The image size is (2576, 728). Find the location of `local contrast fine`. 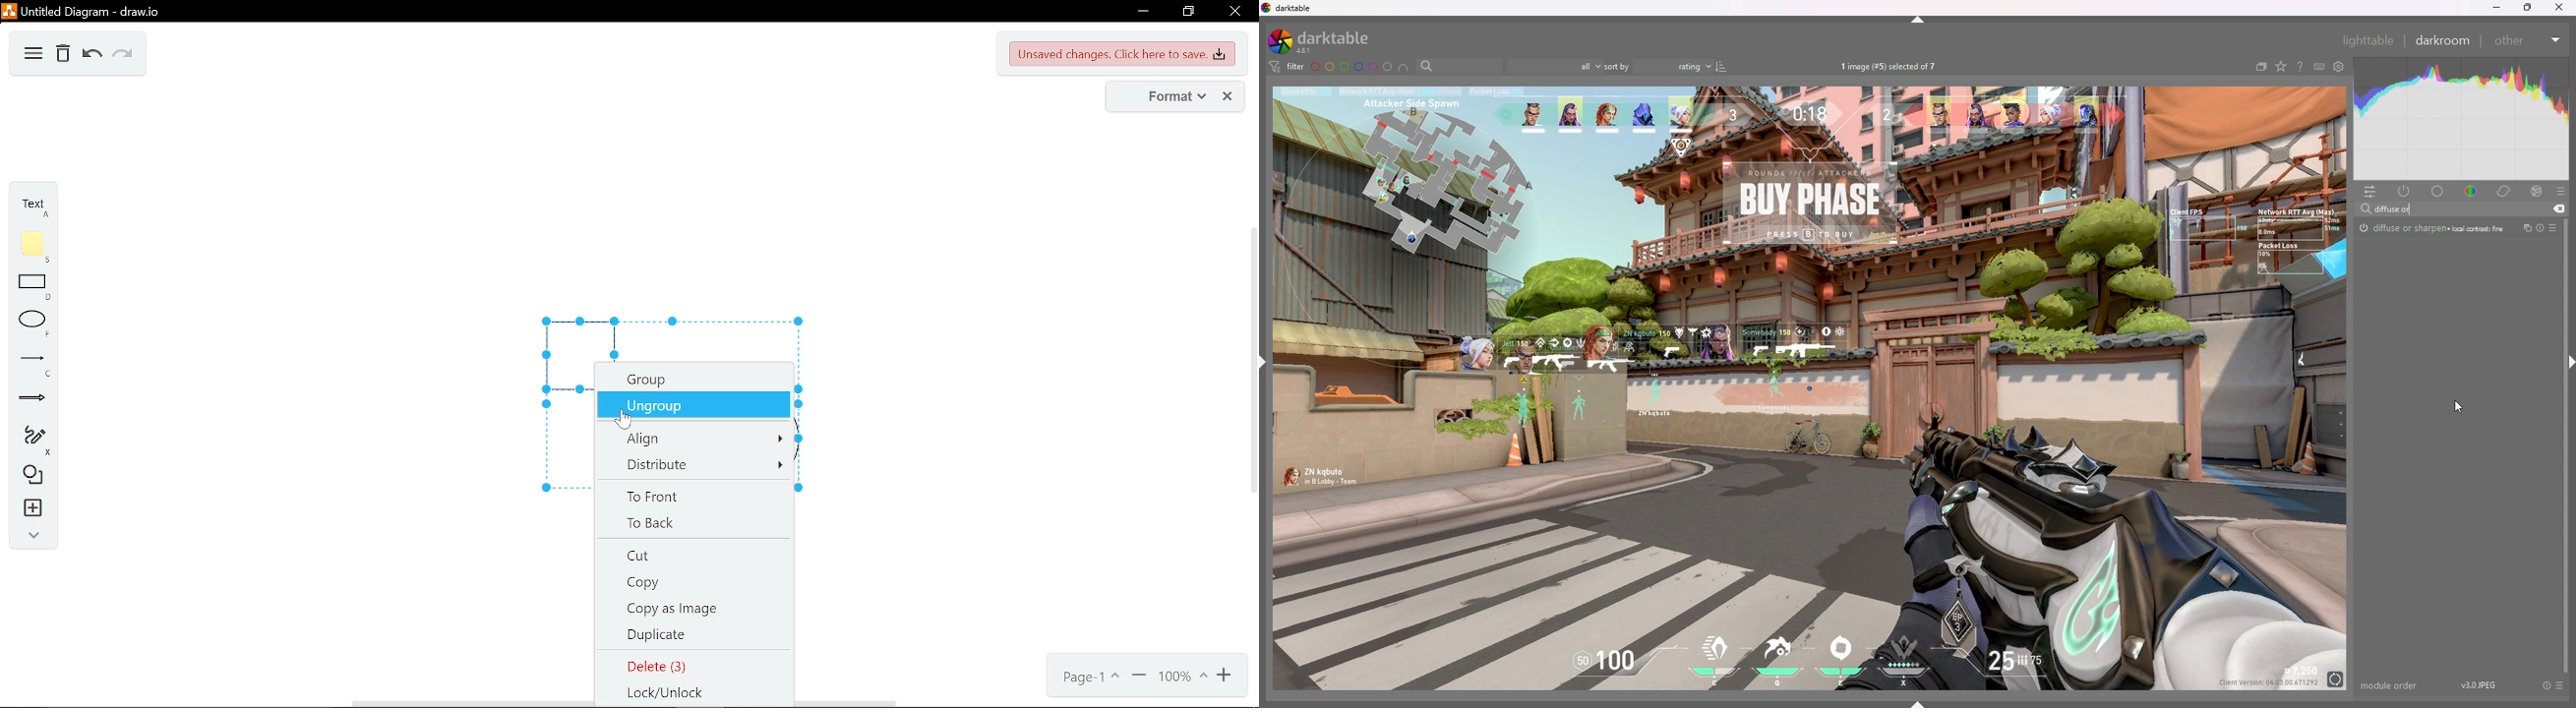

local contrast fine is located at coordinates (2480, 228).